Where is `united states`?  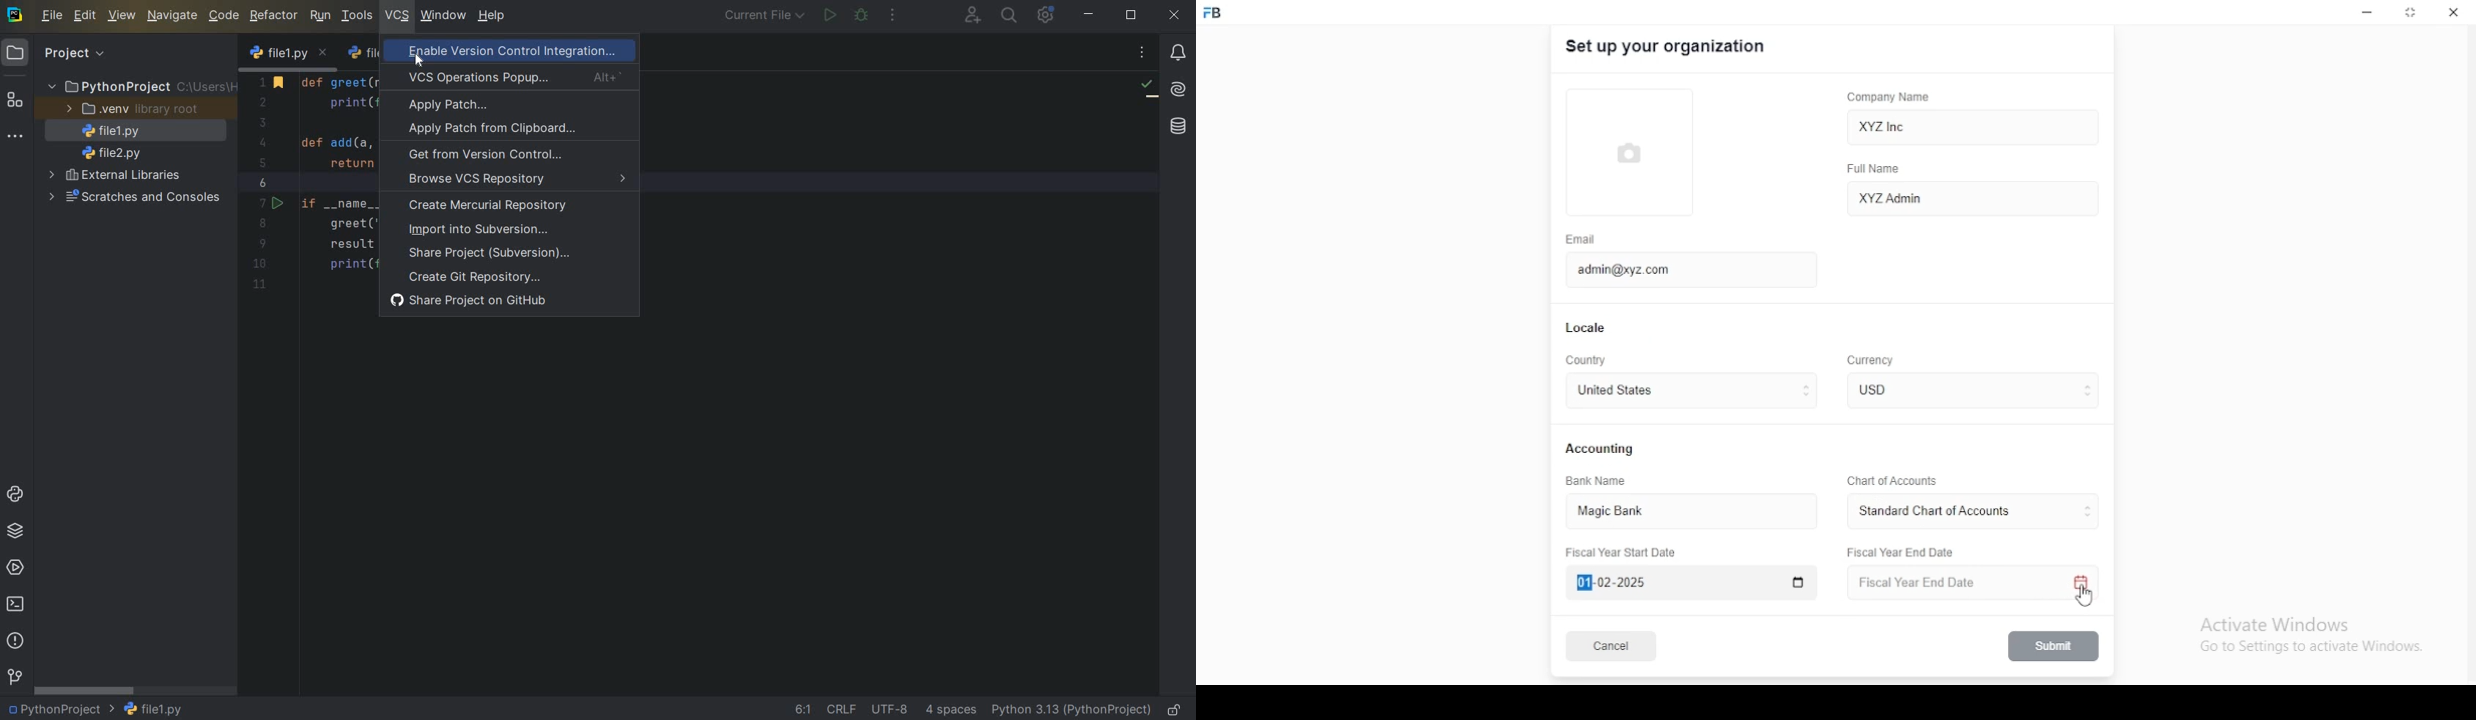
united states is located at coordinates (1614, 392).